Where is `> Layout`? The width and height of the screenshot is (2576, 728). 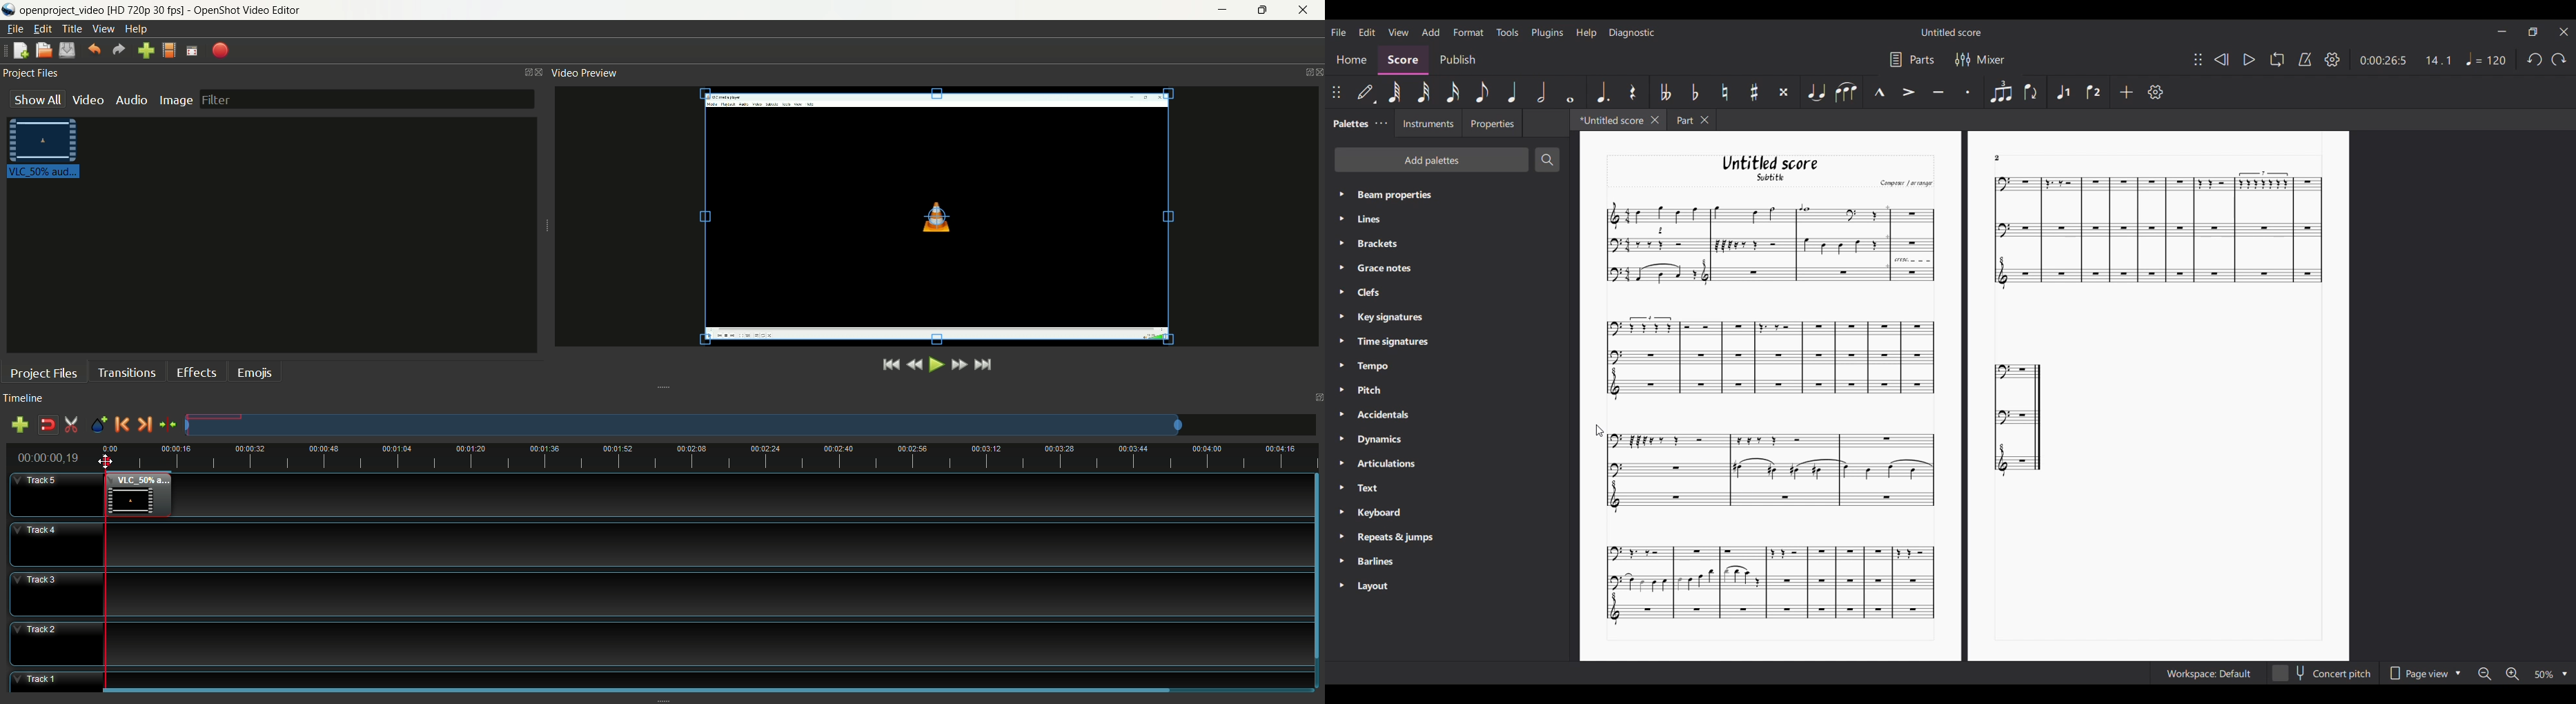 > Layout is located at coordinates (1381, 586).